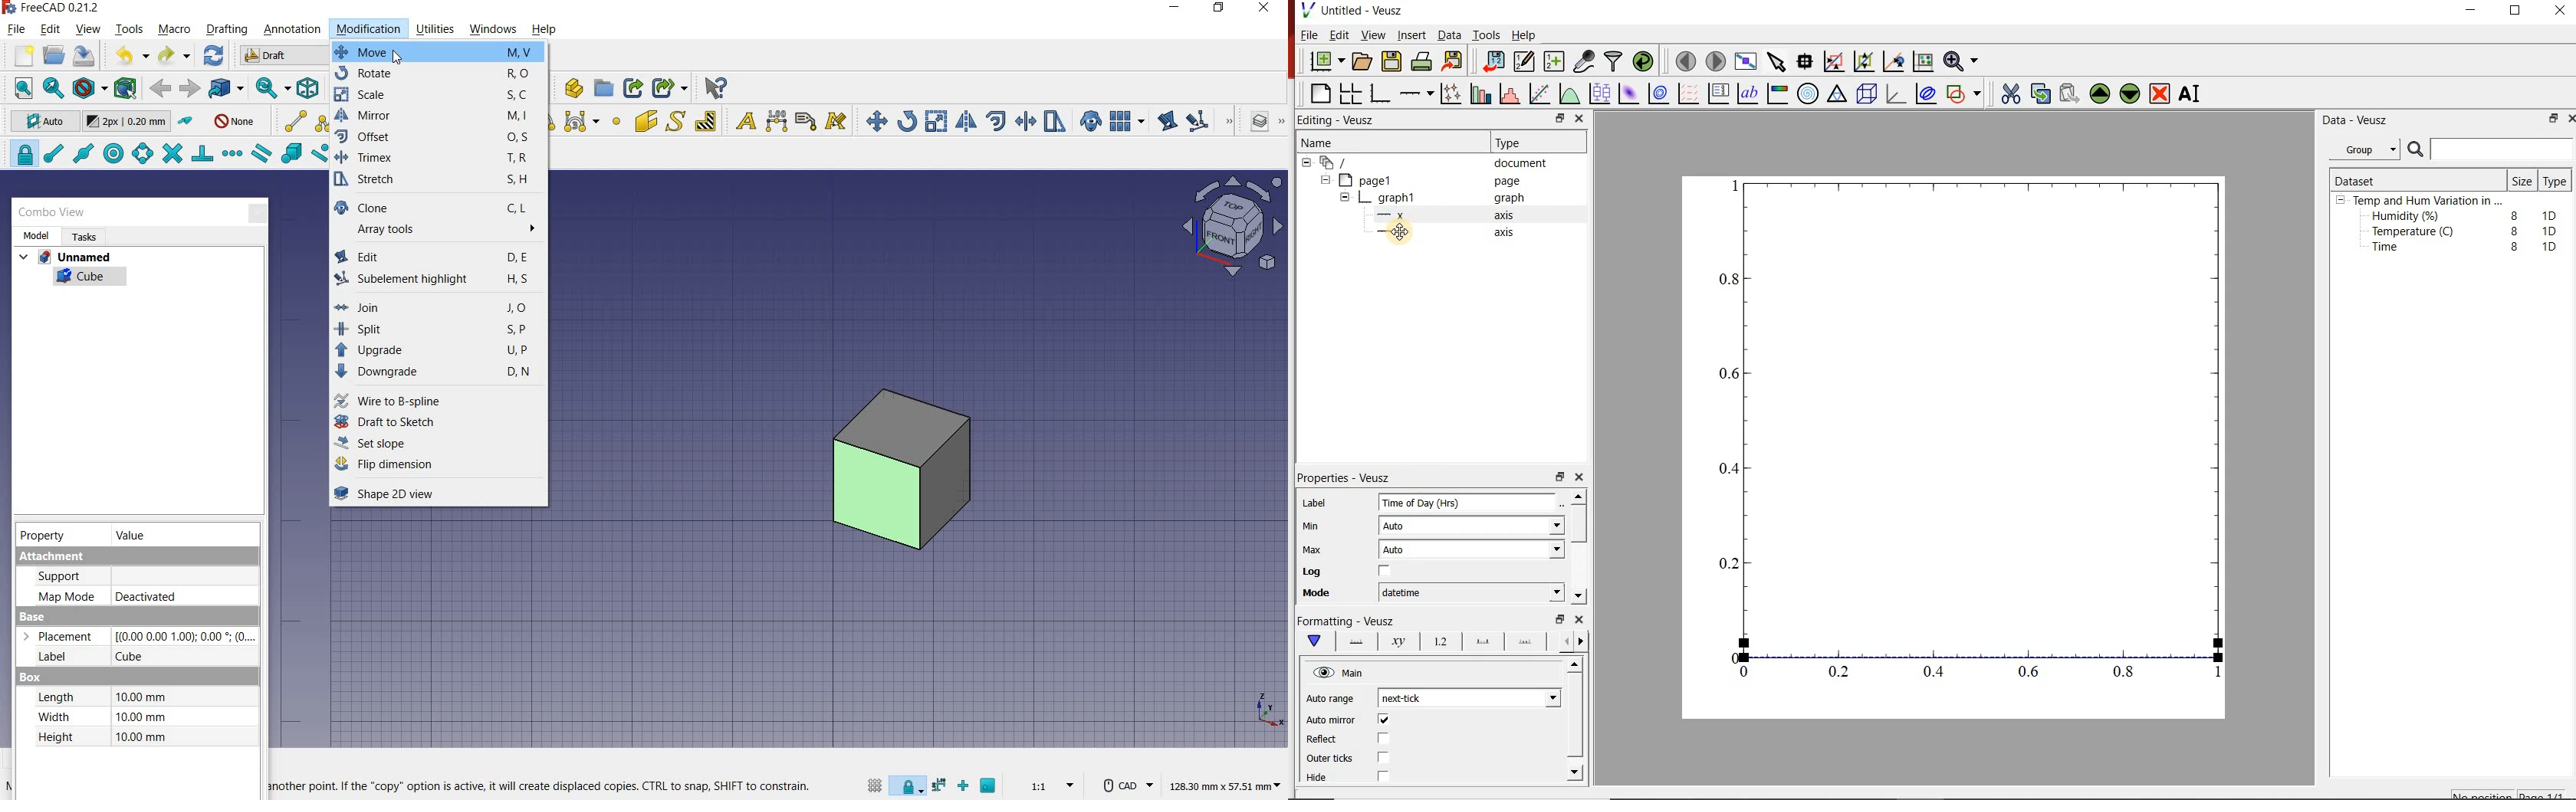  I want to click on Bezier tools, so click(581, 123).